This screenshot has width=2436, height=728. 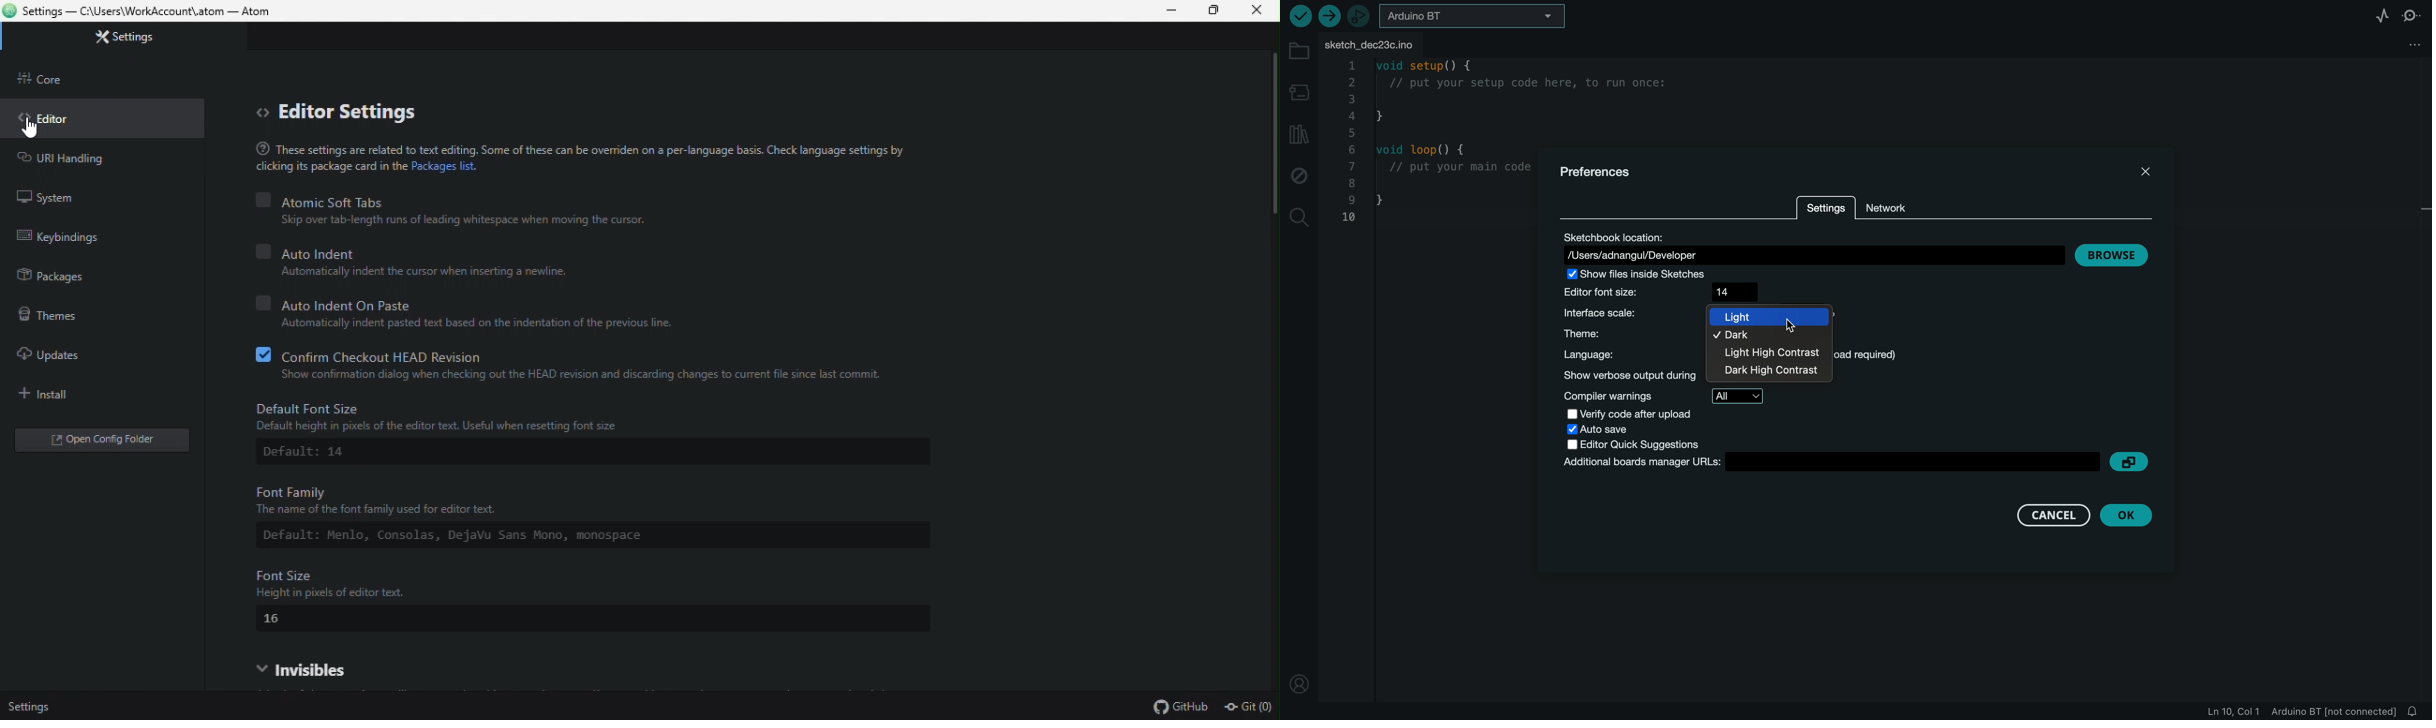 What do you see at coordinates (418, 271) in the screenshot?
I see `Automatically indent the cursor when inserting a newline.` at bounding box center [418, 271].